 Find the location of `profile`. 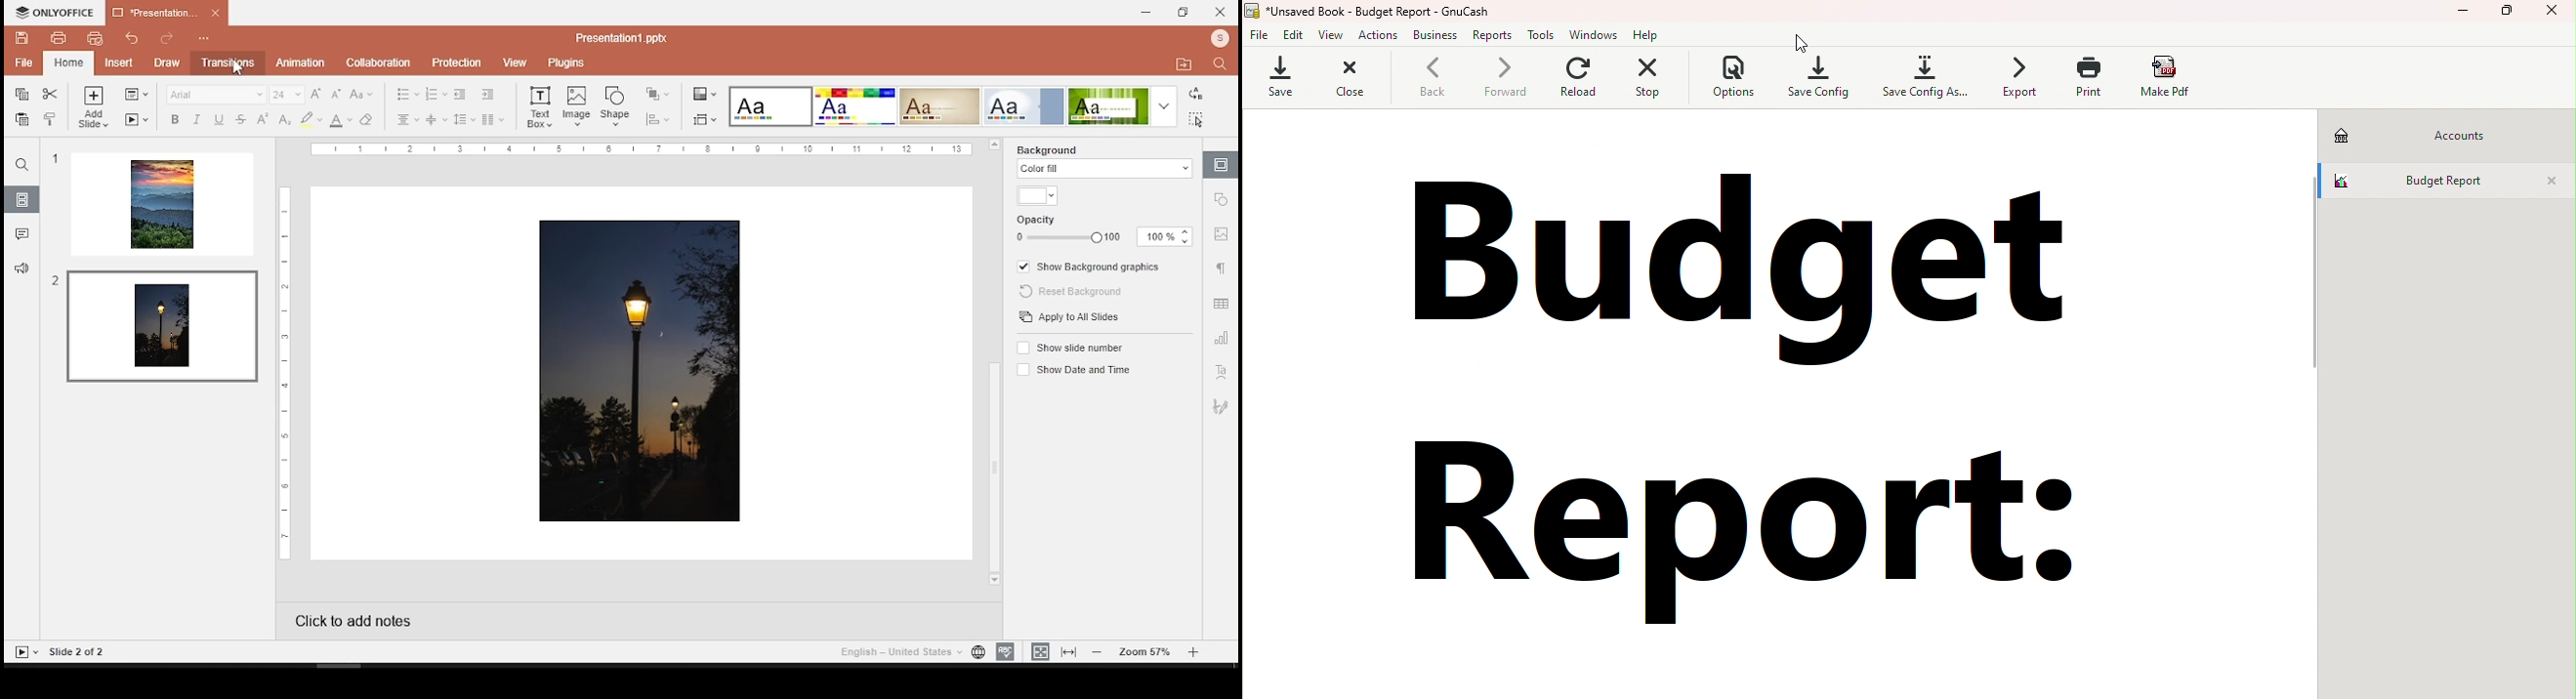

profile is located at coordinates (1217, 39).